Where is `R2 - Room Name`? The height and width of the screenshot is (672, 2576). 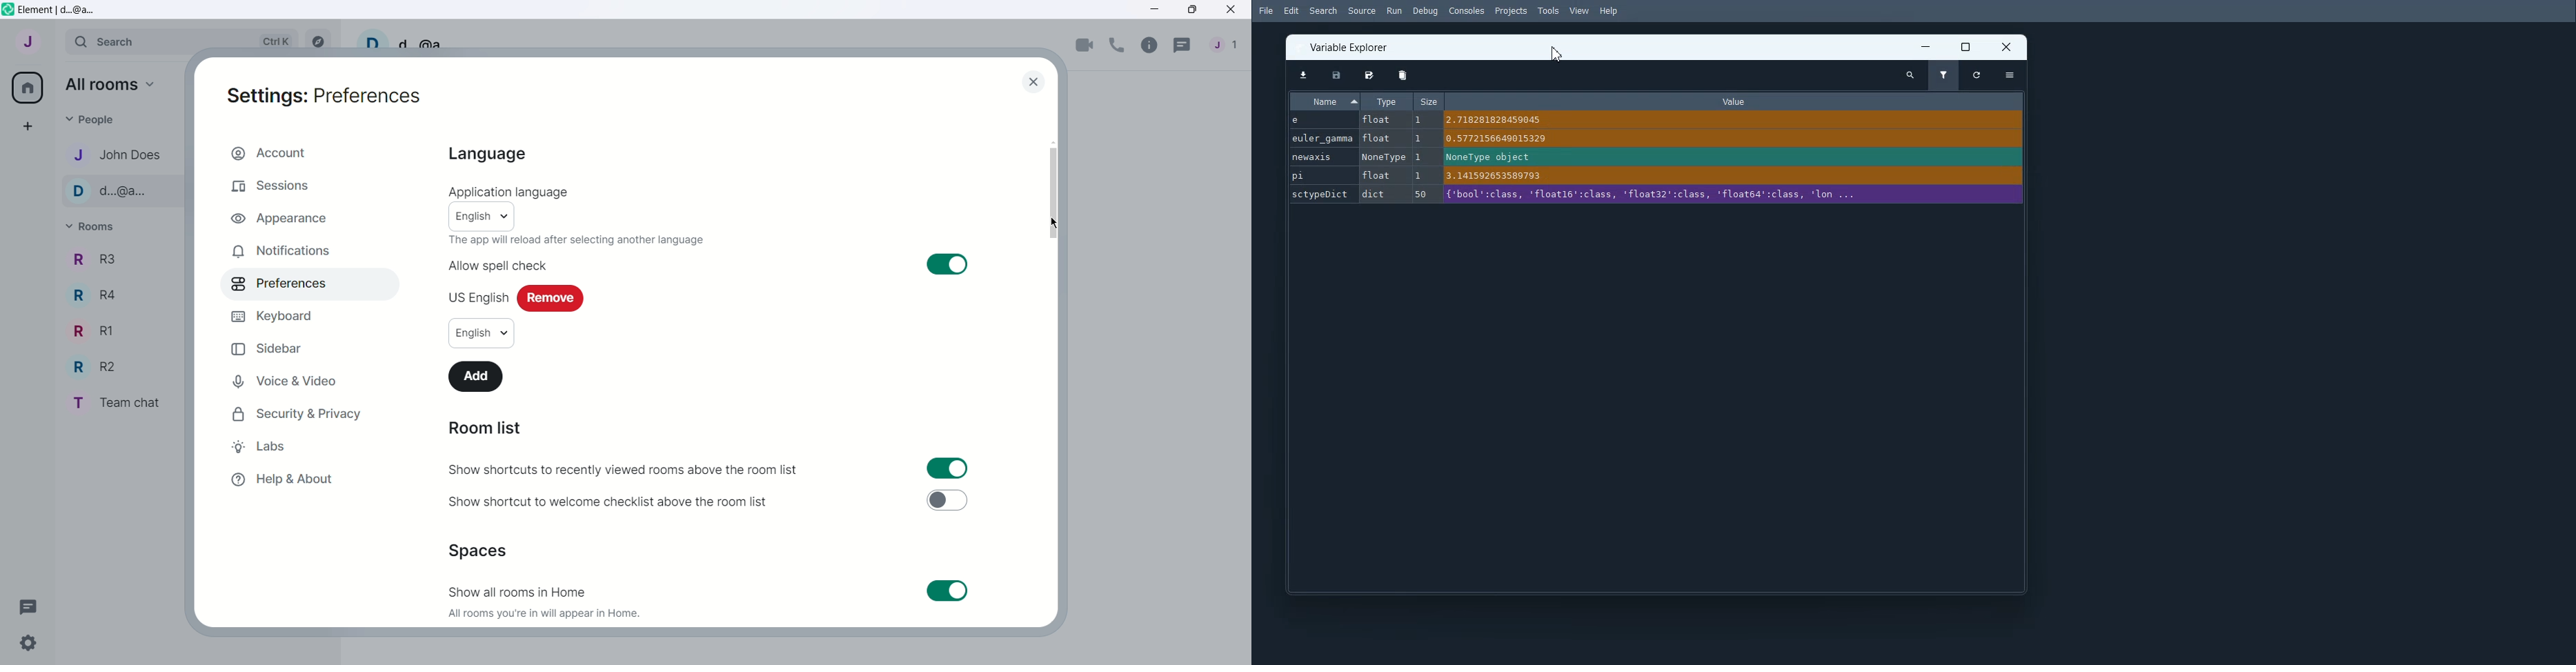
R2 - Room Name is located at coordinates (99, 366).